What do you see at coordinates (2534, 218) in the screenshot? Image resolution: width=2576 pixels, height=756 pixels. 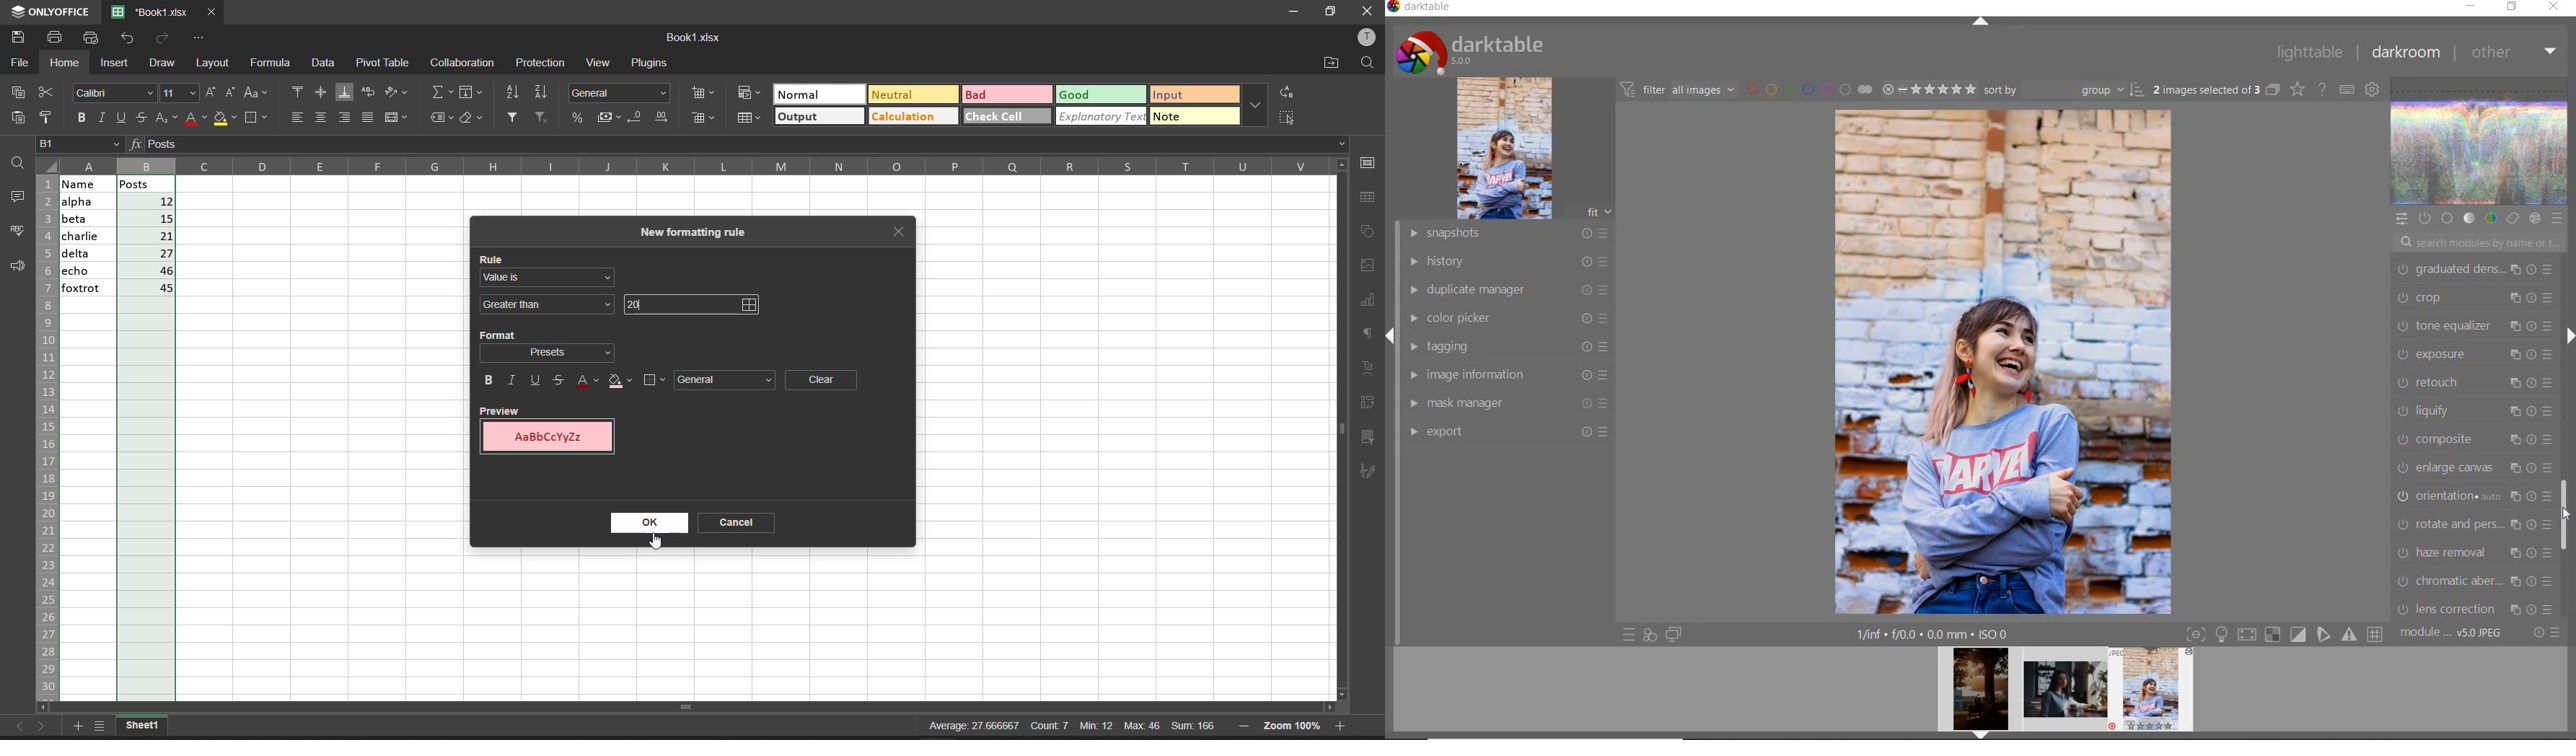 I see `effect` at bounding box center [2534, 218].